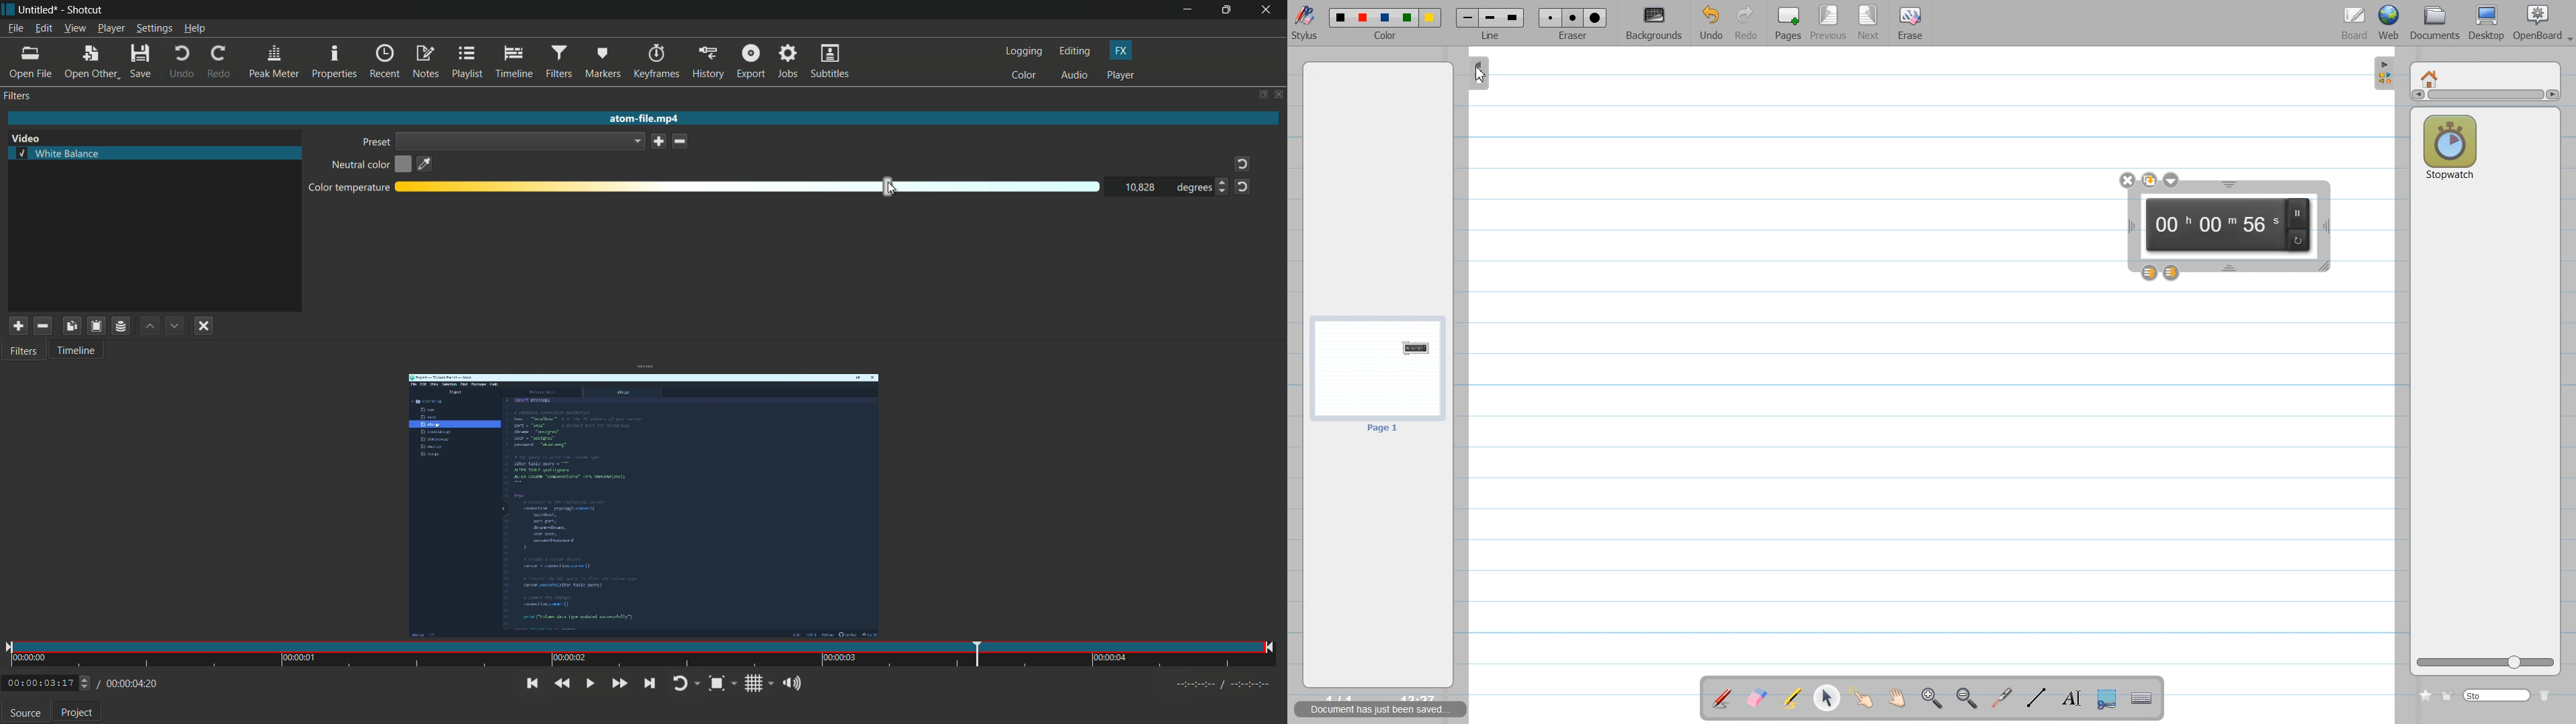 This screenshot has width=2576, height=728. What do you see at coordinates (176, 326) in the screenshot?
I see `move filter down` at bounding box center [176, 326].